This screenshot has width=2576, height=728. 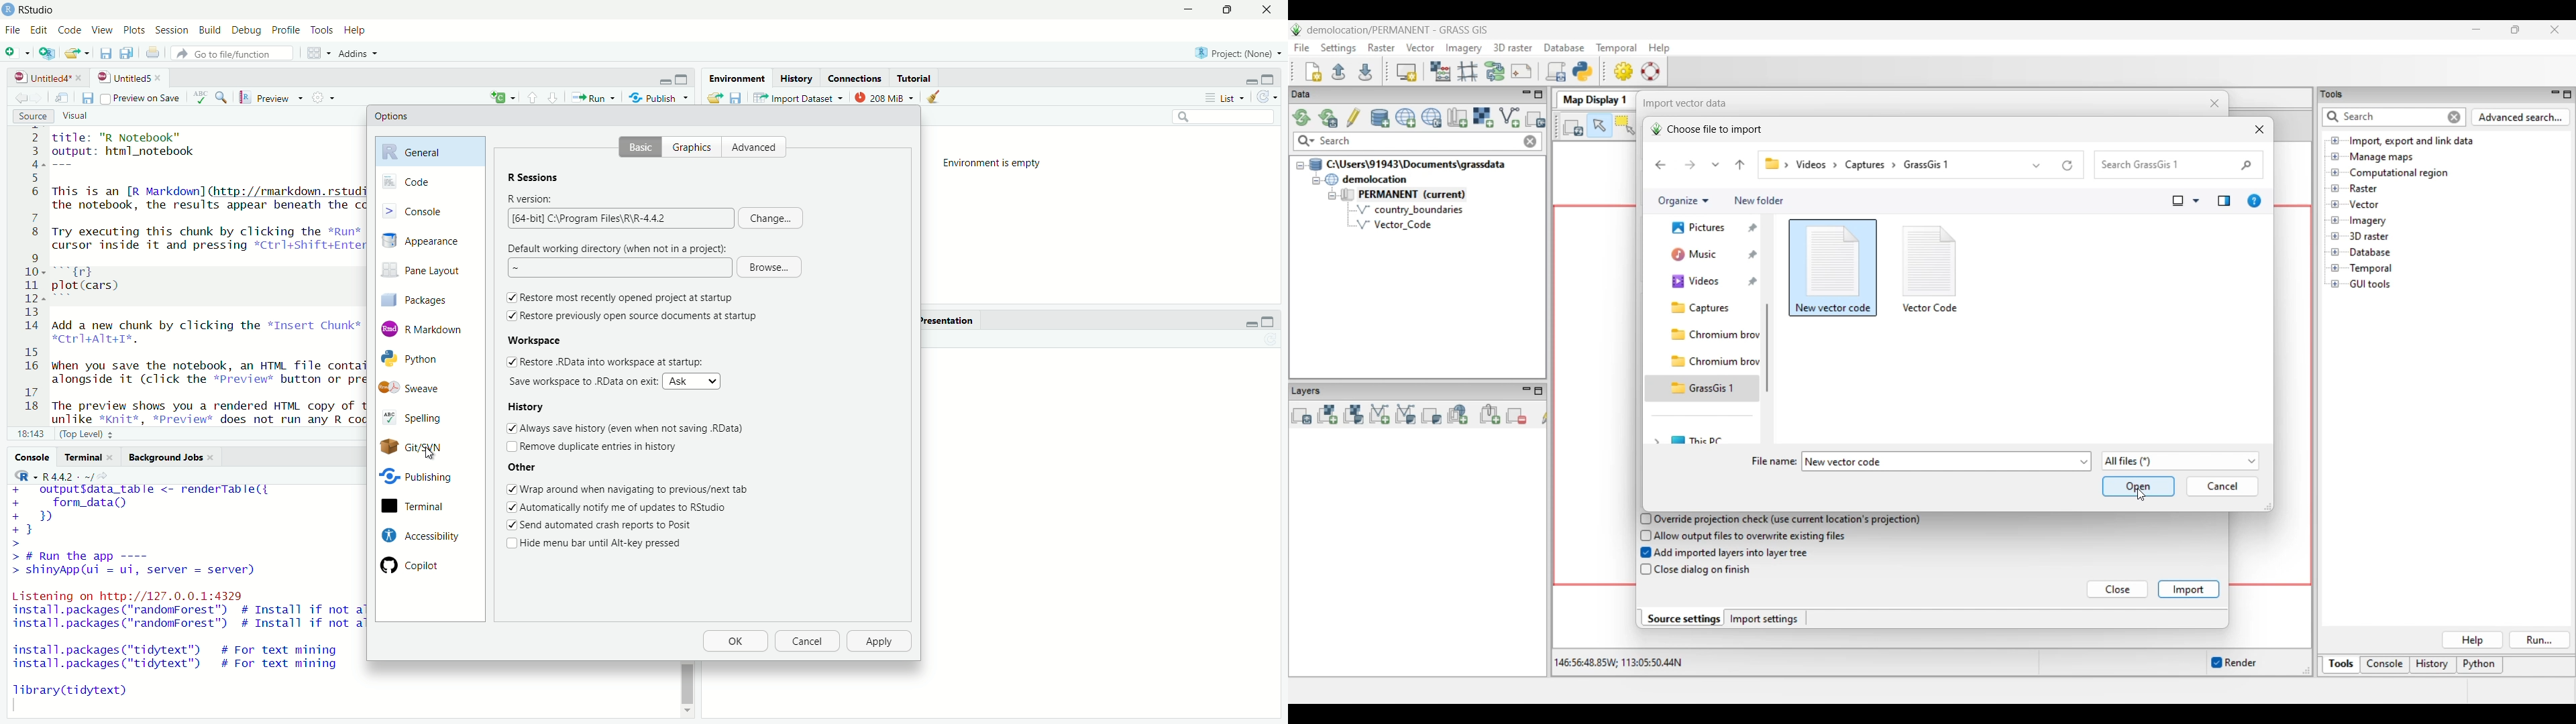 What do you see at coordinates (106, 475) in the screenshot?
I see `view current working directory` at bounding box center [106, 475].